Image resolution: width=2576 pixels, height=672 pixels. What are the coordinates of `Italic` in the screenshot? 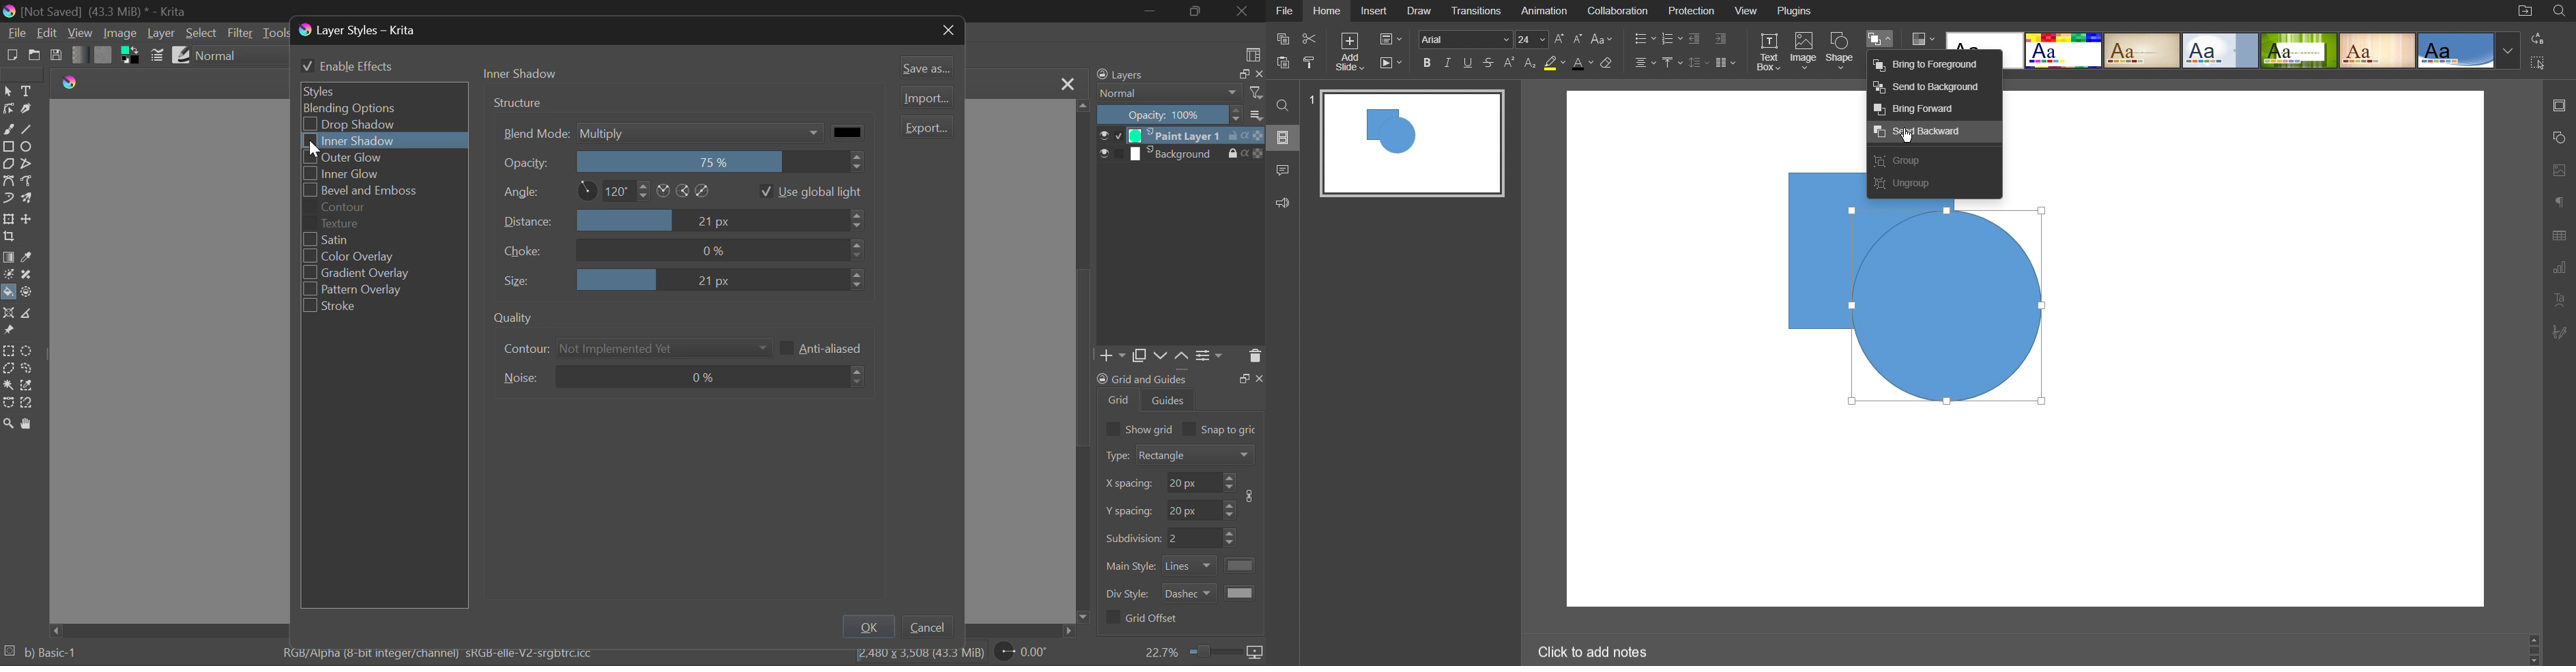 It's located at (1449, 63).